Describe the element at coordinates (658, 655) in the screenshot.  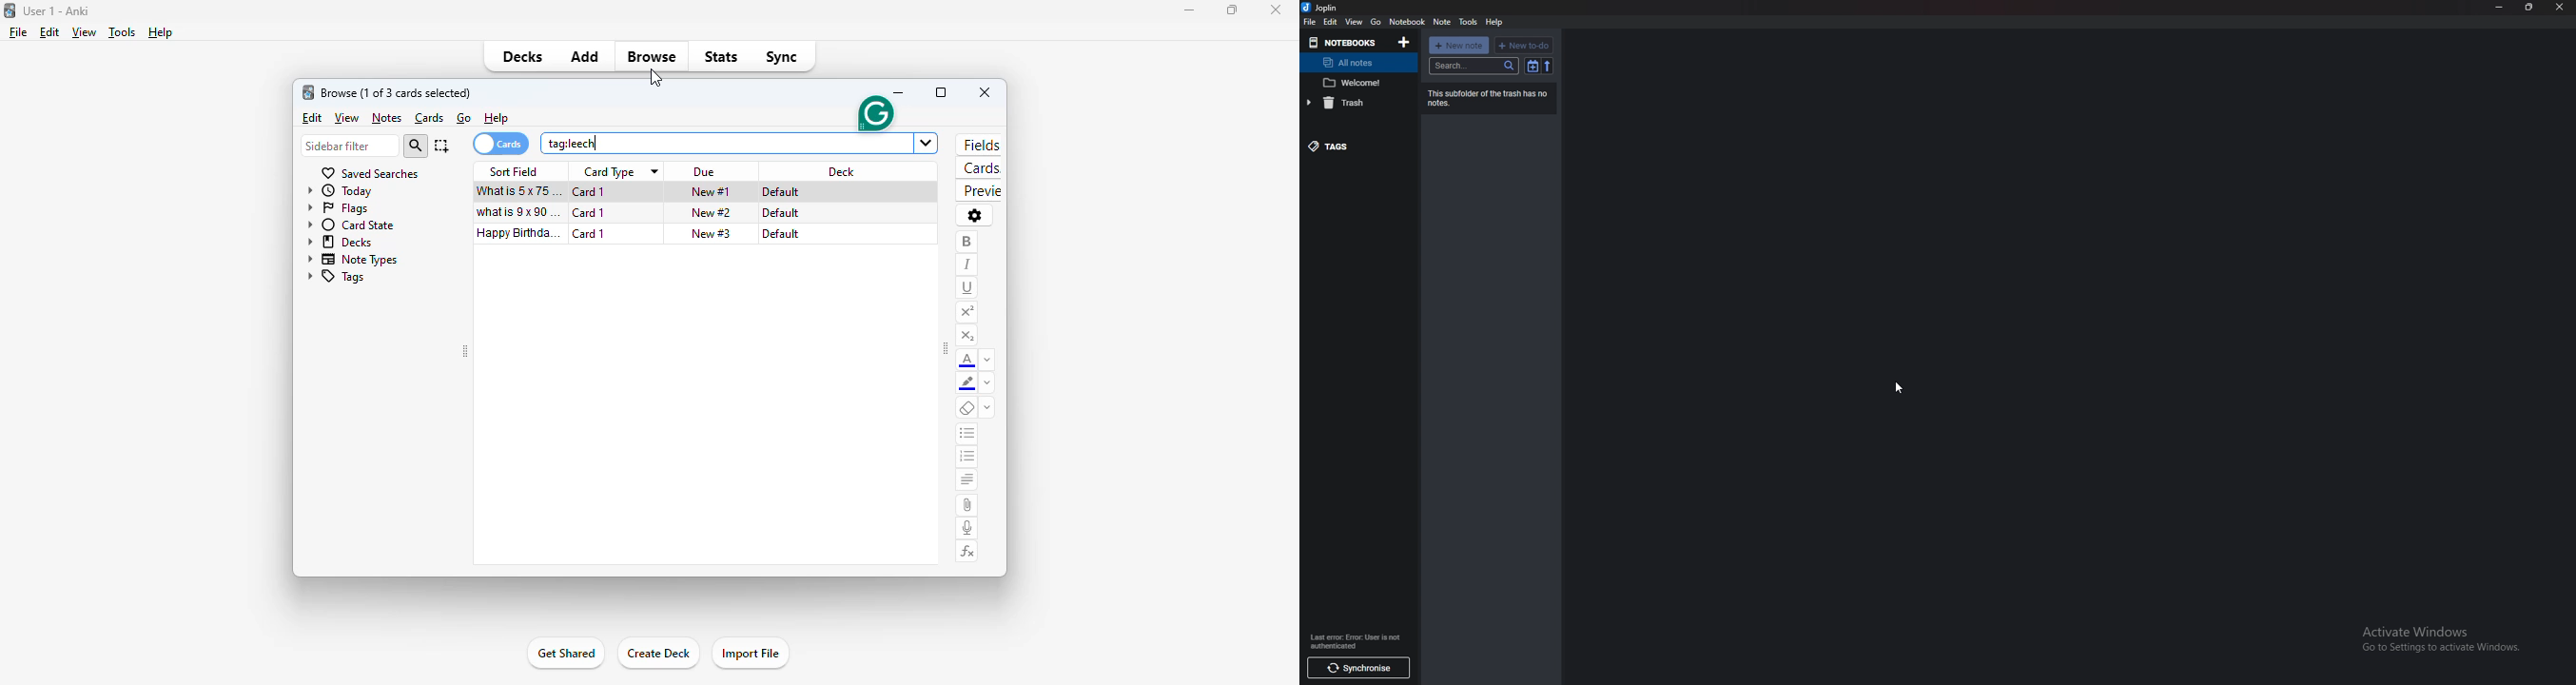
I see `create deck` at that location.